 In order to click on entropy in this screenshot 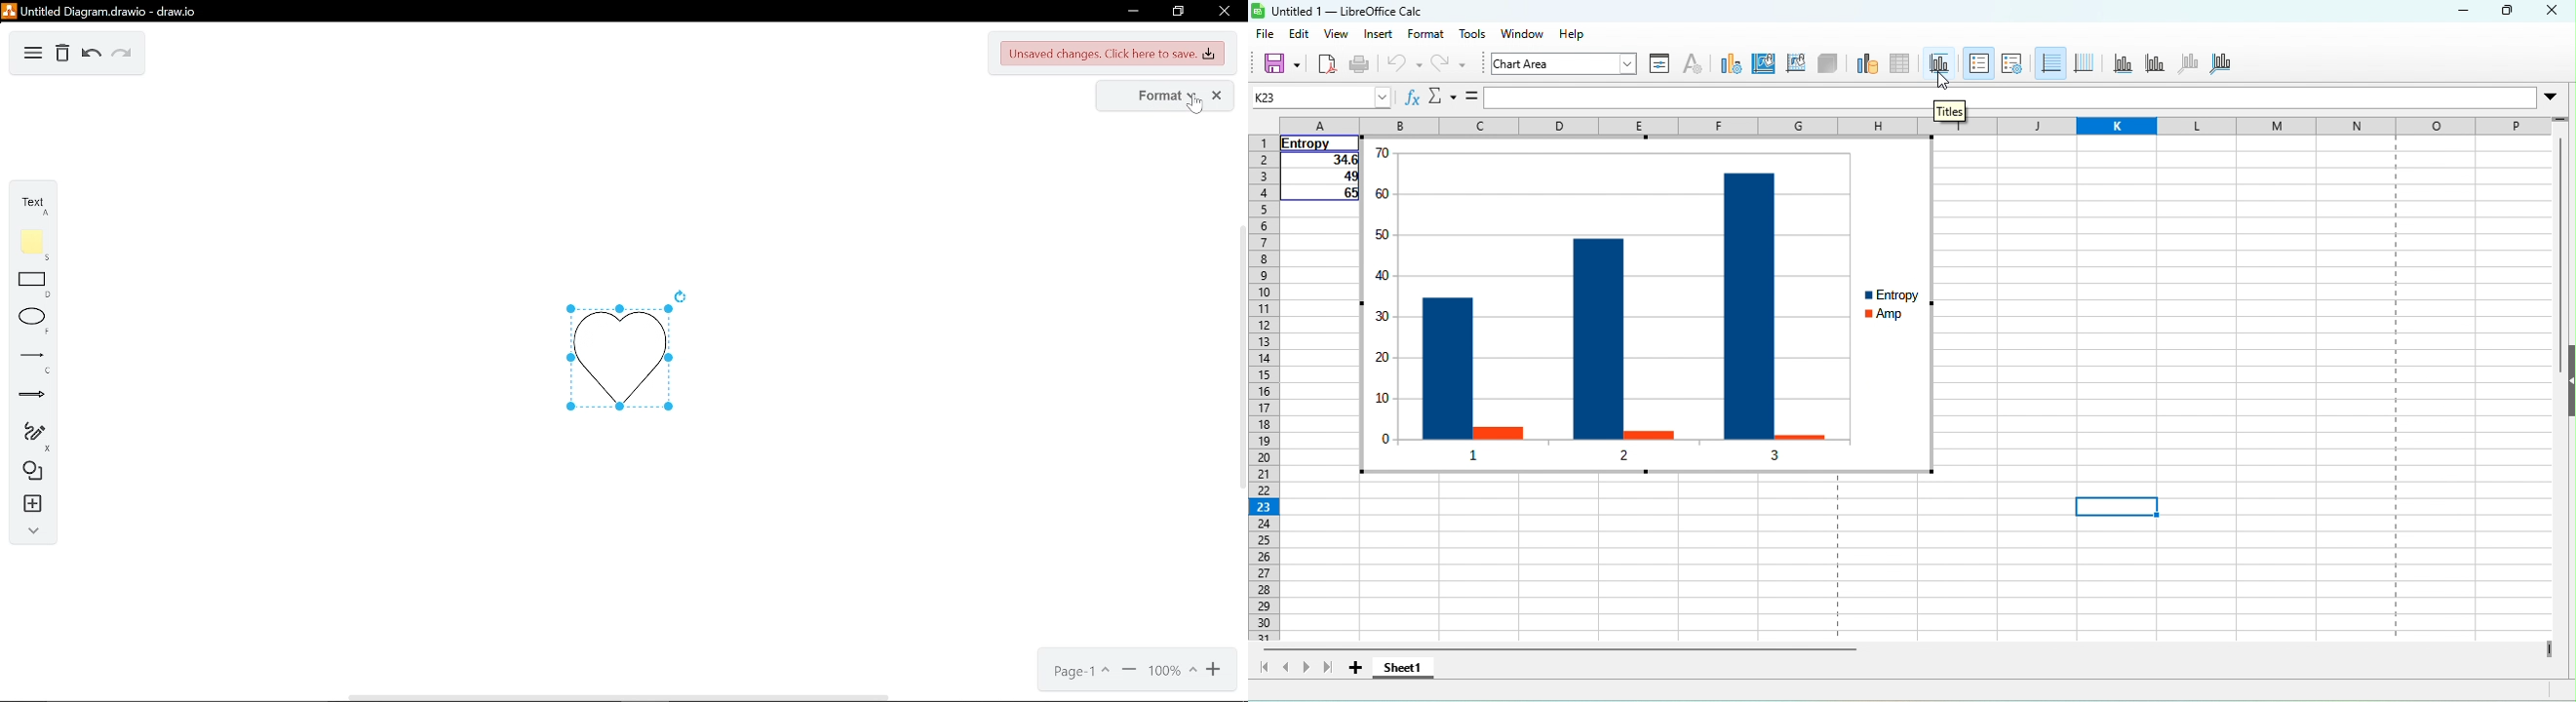, I will do `click(1900, 293)`.